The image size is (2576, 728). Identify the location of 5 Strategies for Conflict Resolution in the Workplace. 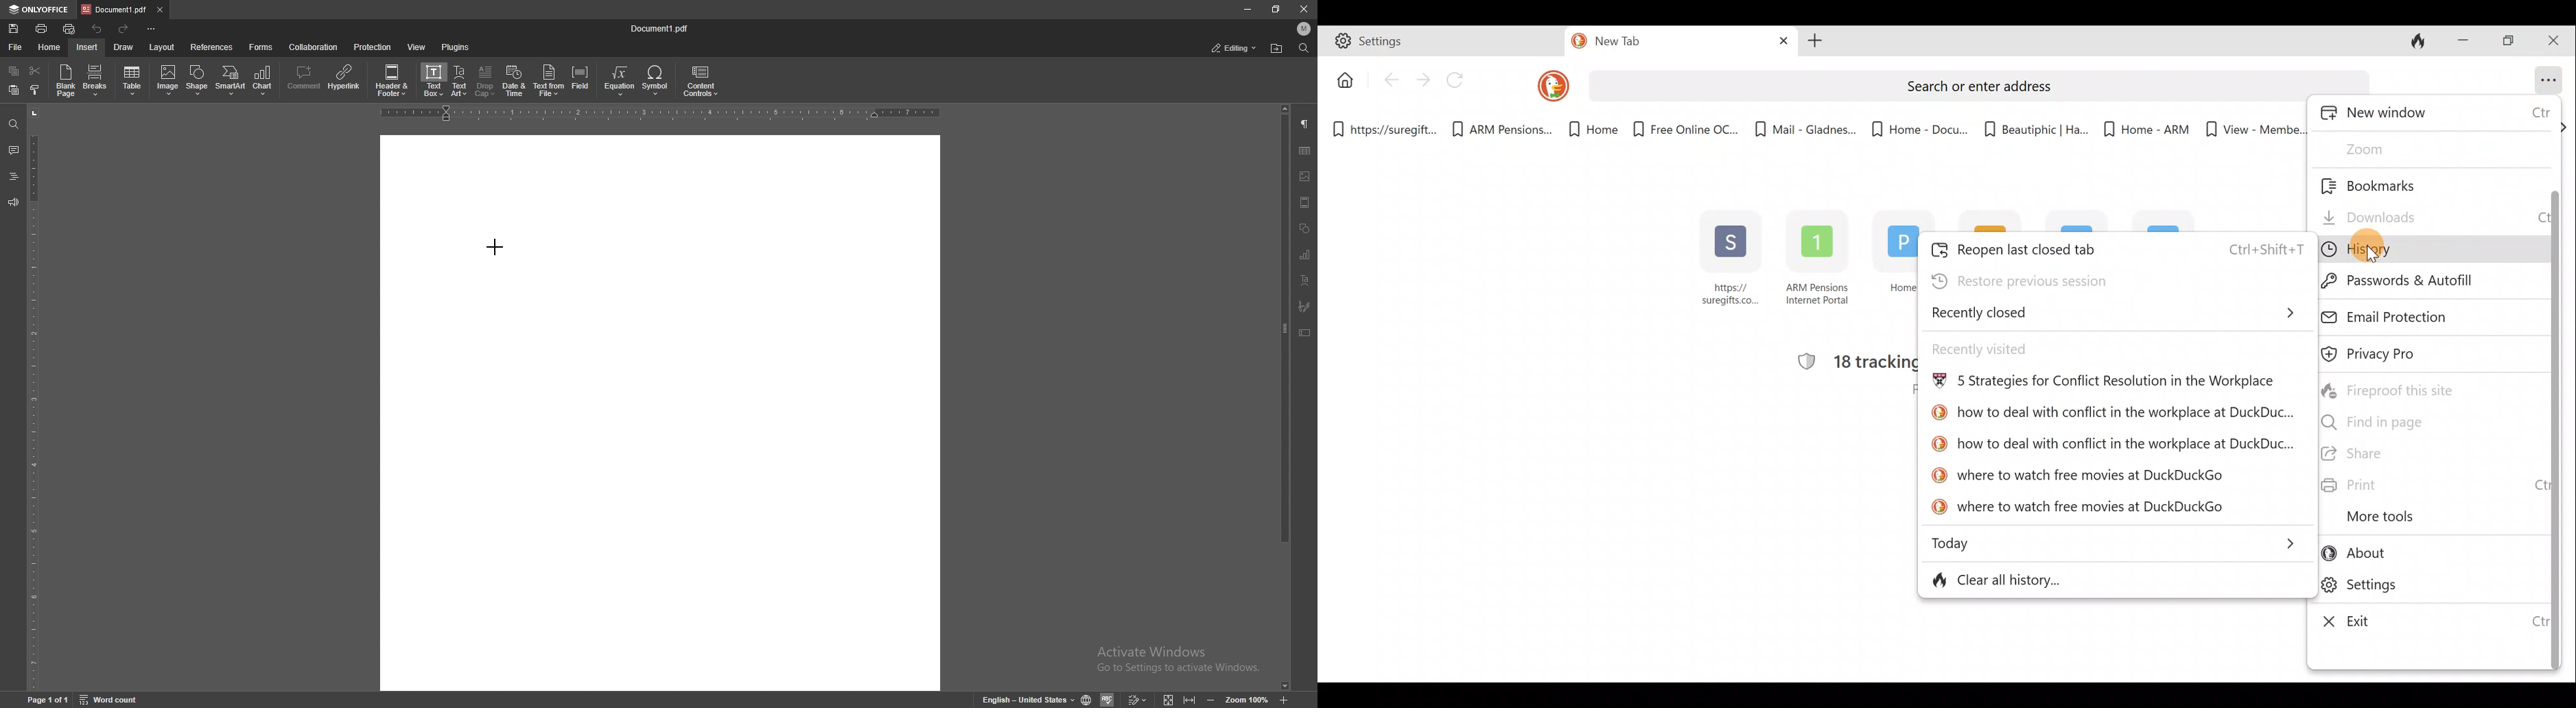
(2104, 384).